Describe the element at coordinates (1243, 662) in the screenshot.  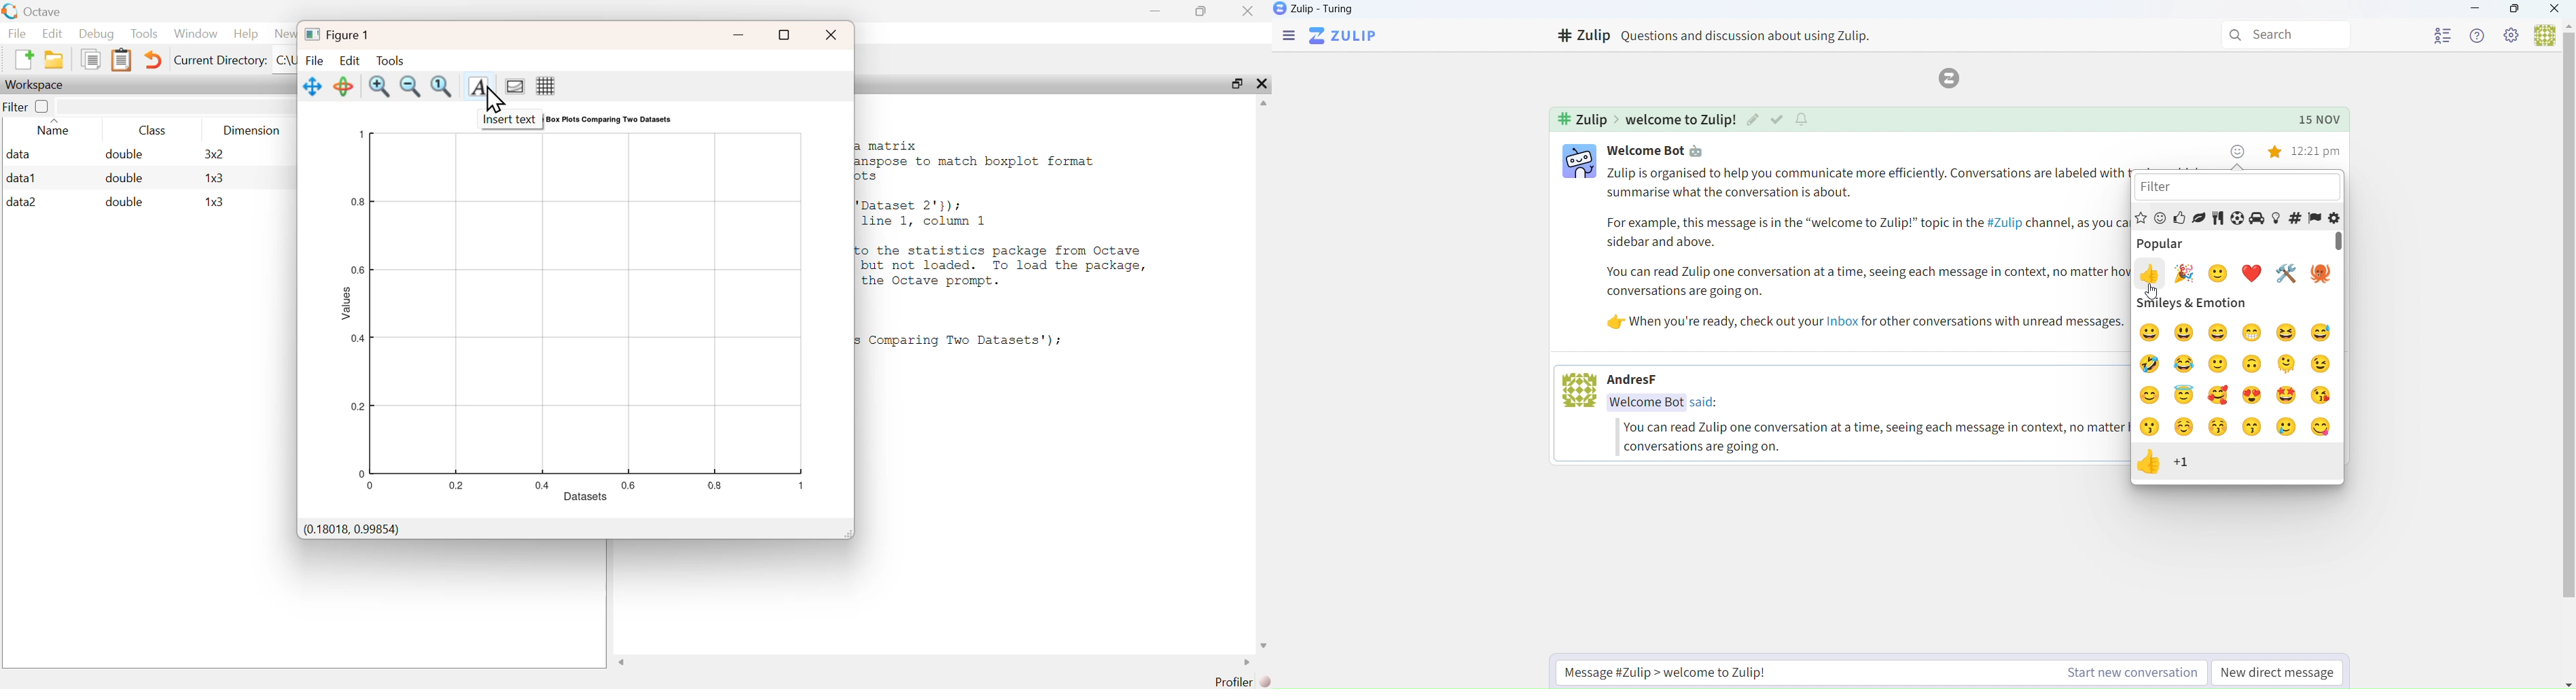
I see `scroll right` at that location.